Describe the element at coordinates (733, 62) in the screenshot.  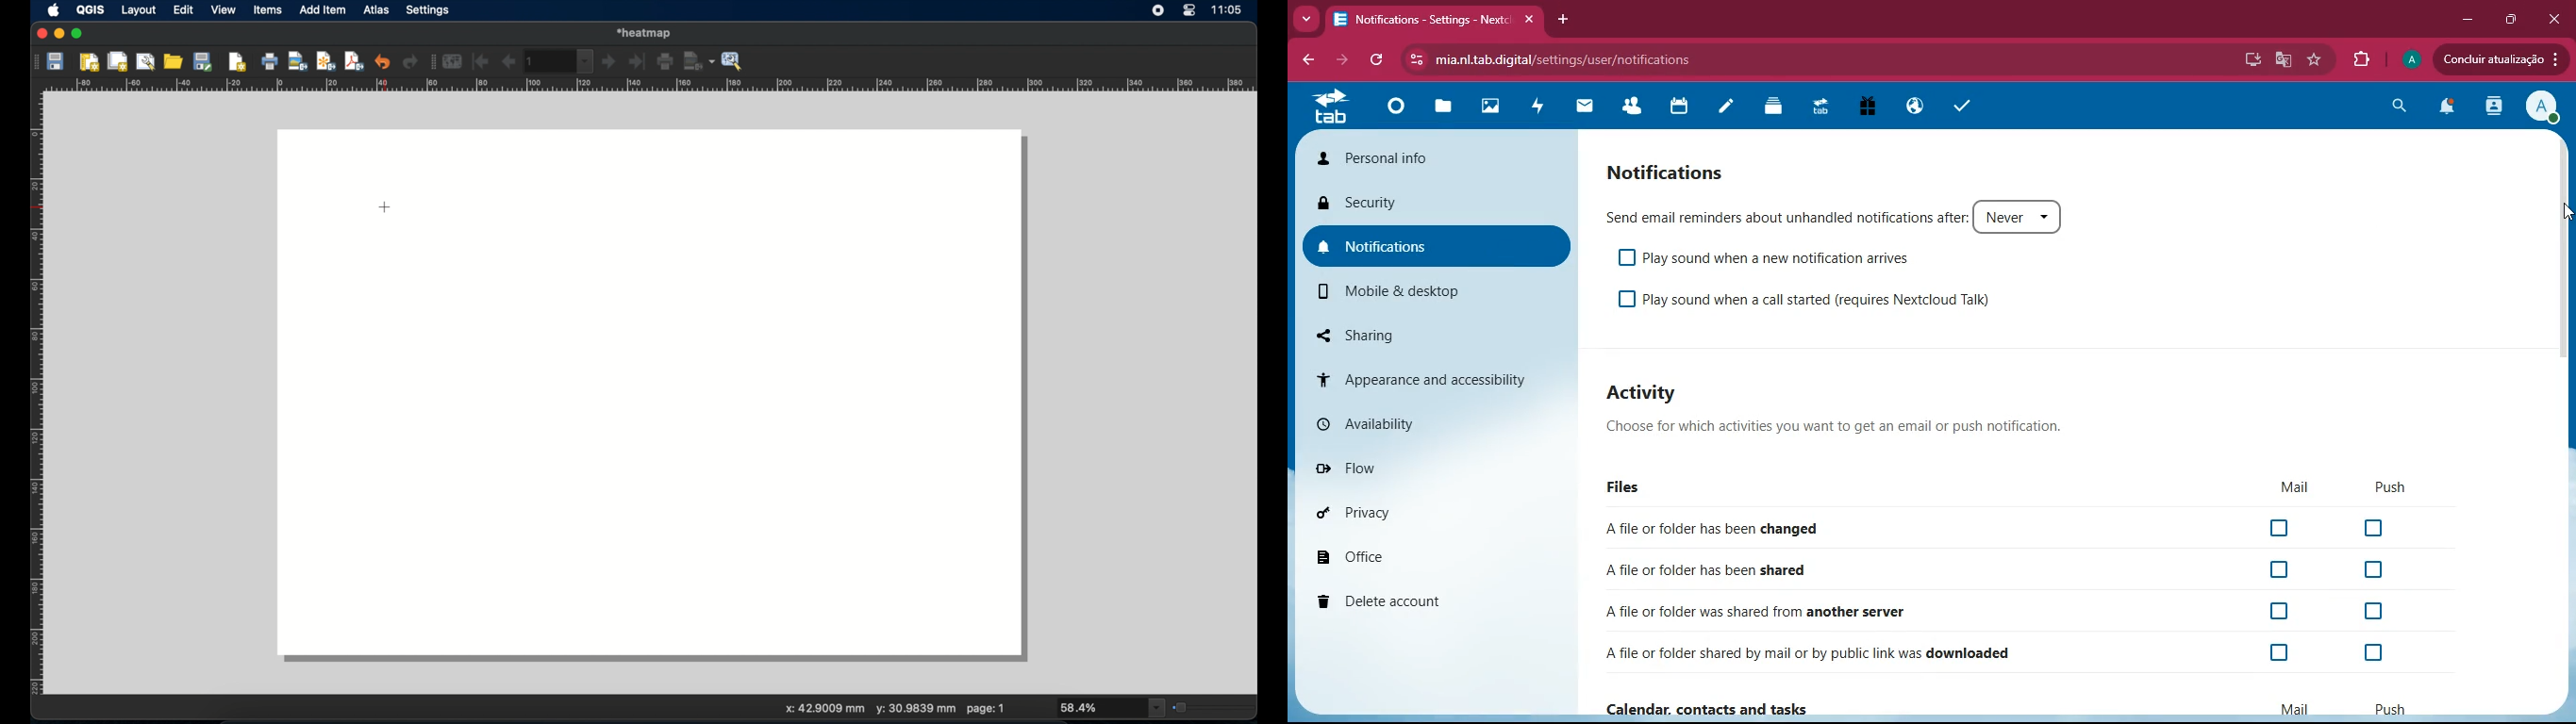
I see `atlas settings` at that location.